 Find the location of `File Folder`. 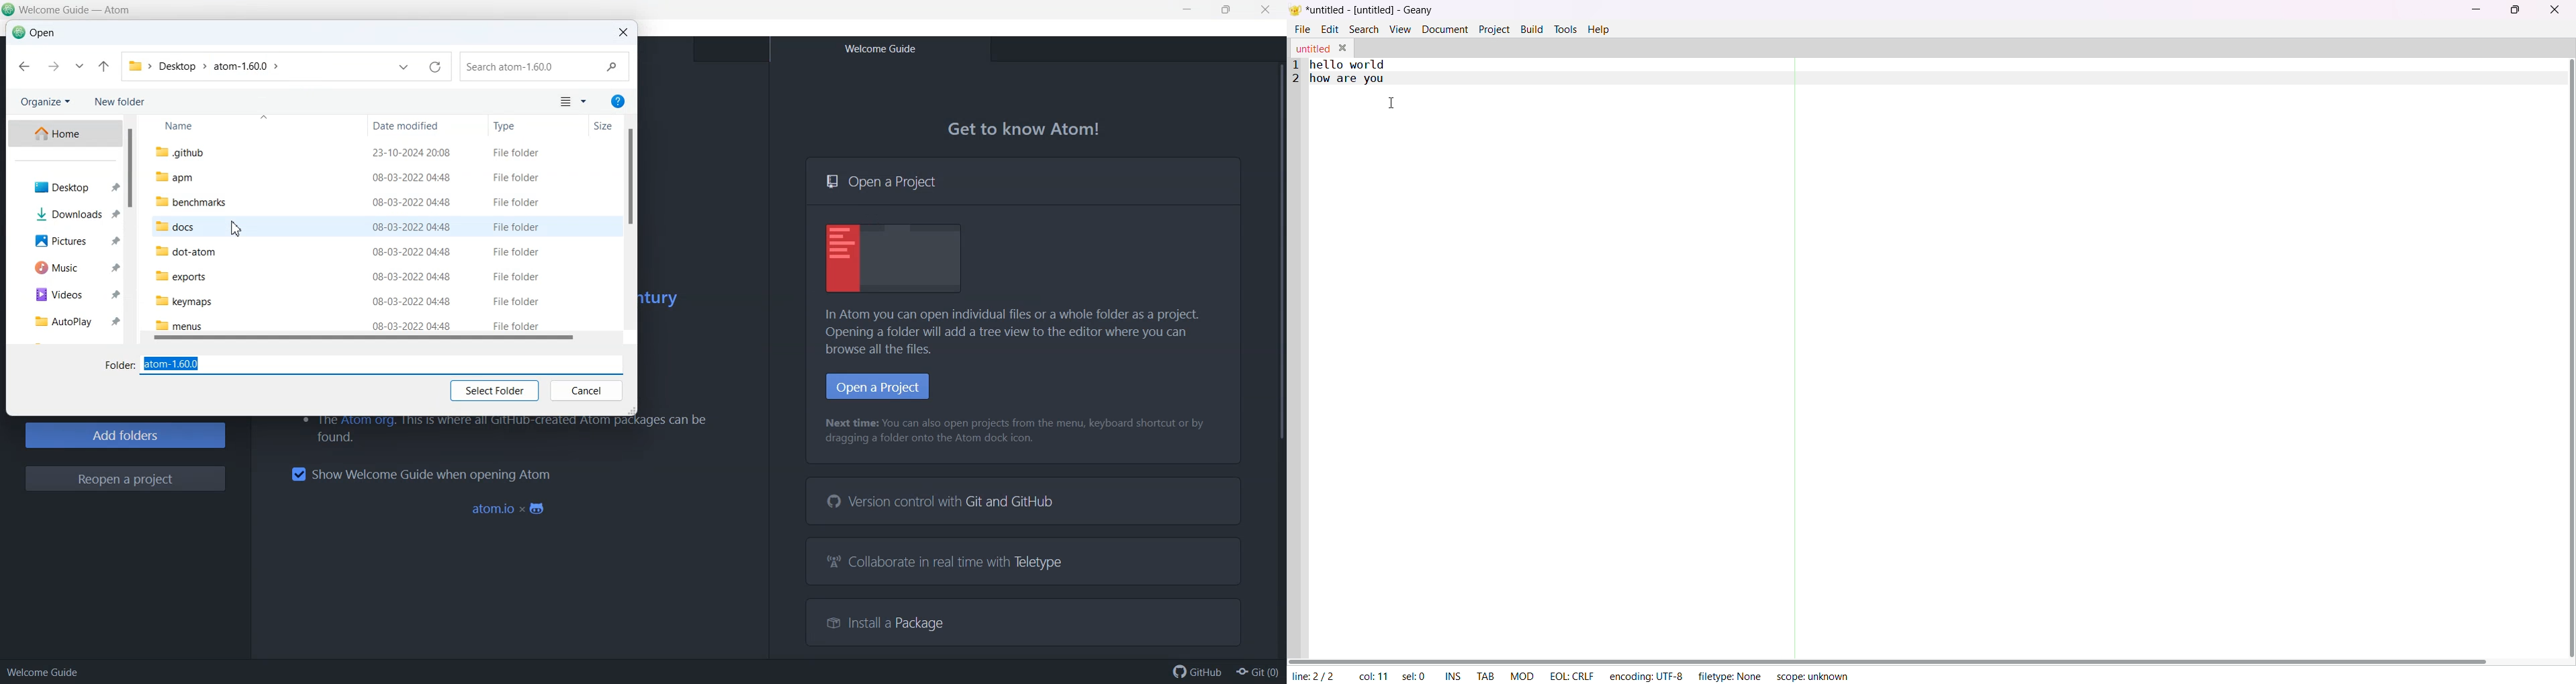

File Folder is located at coordinates (515, 325).